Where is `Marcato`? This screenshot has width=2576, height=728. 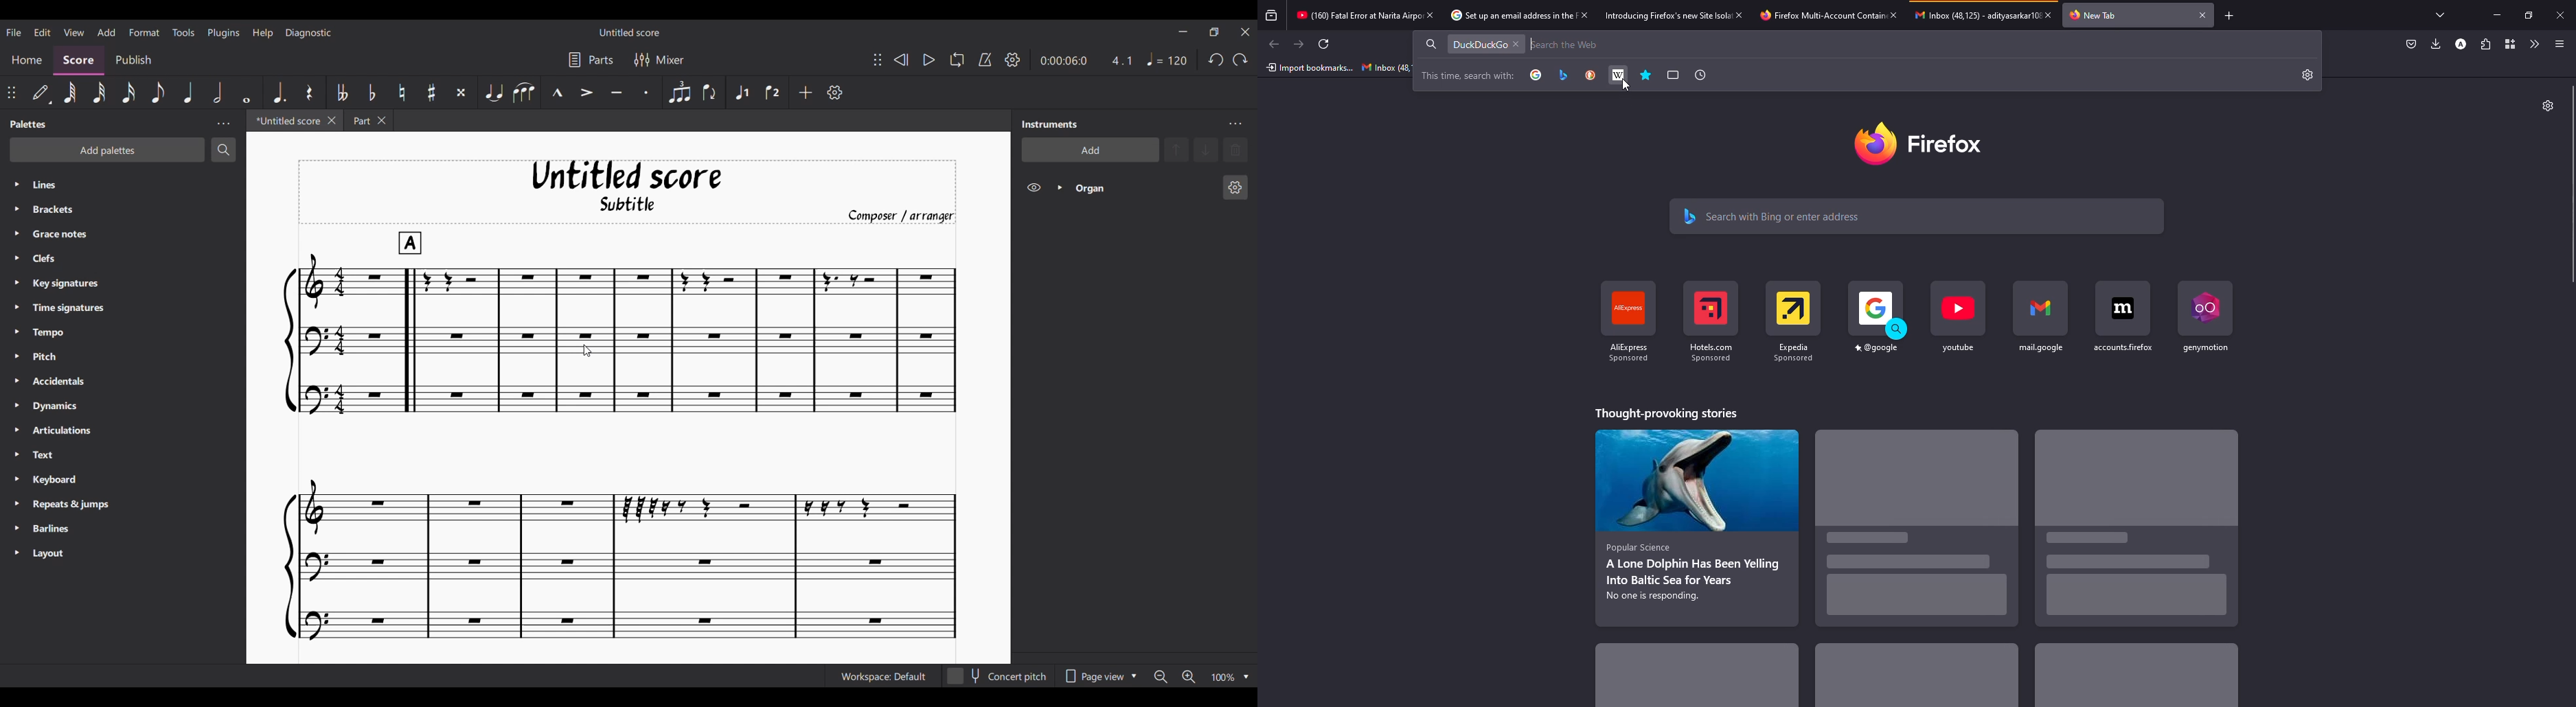 Marcato is located at coordinates (557, 92).